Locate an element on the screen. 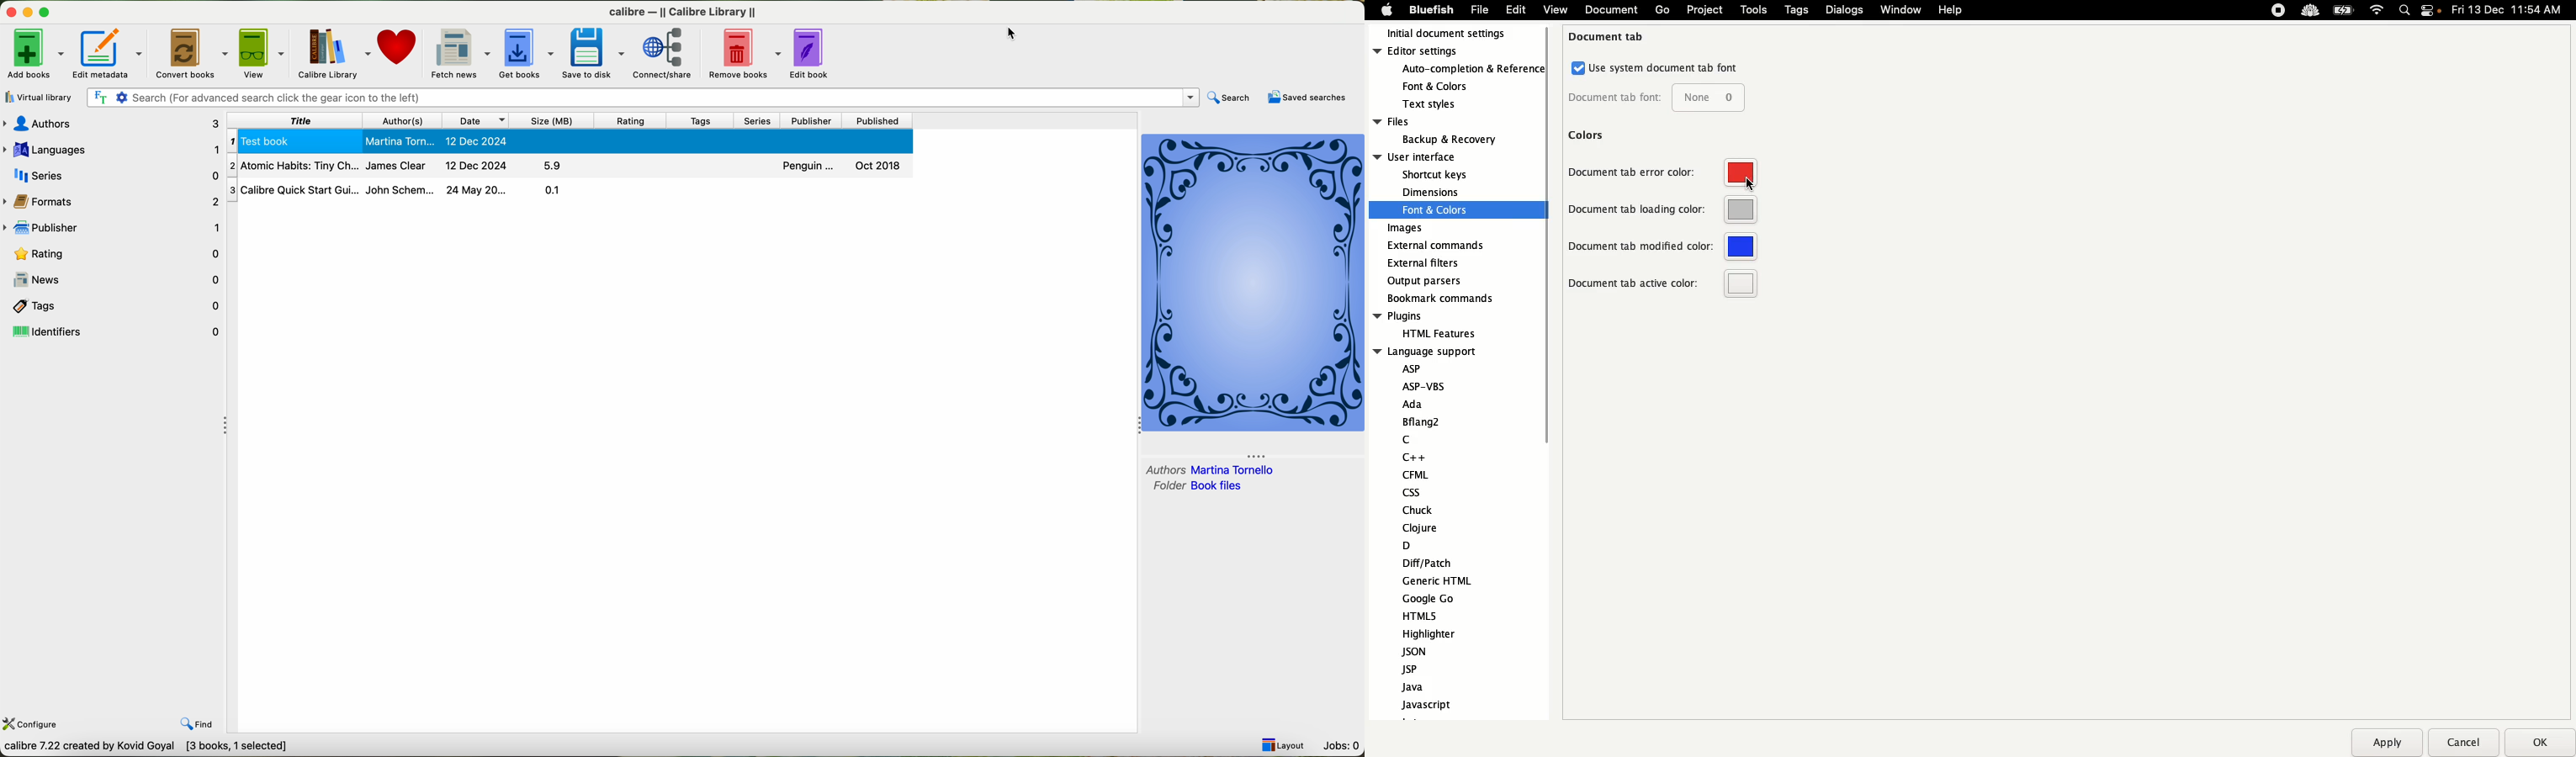  rating is located at coordinates (630, 119).